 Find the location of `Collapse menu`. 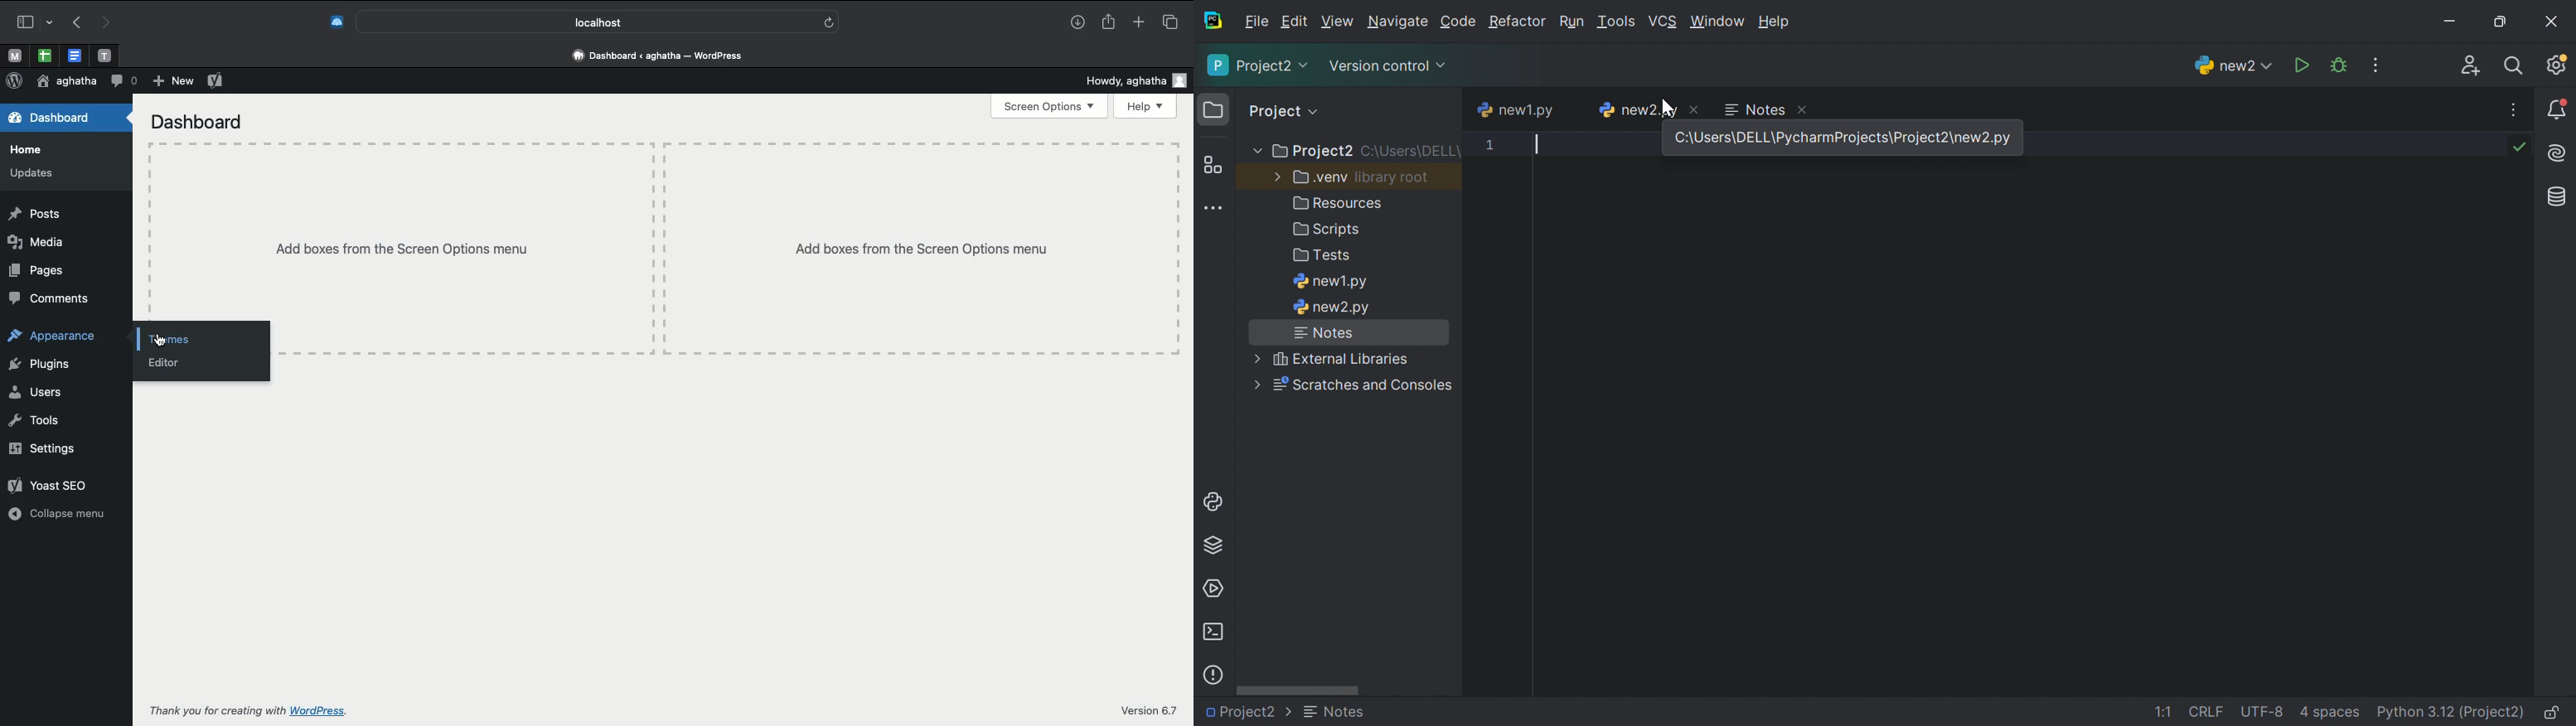

Collapse menu is located at coordinates (56, 513).